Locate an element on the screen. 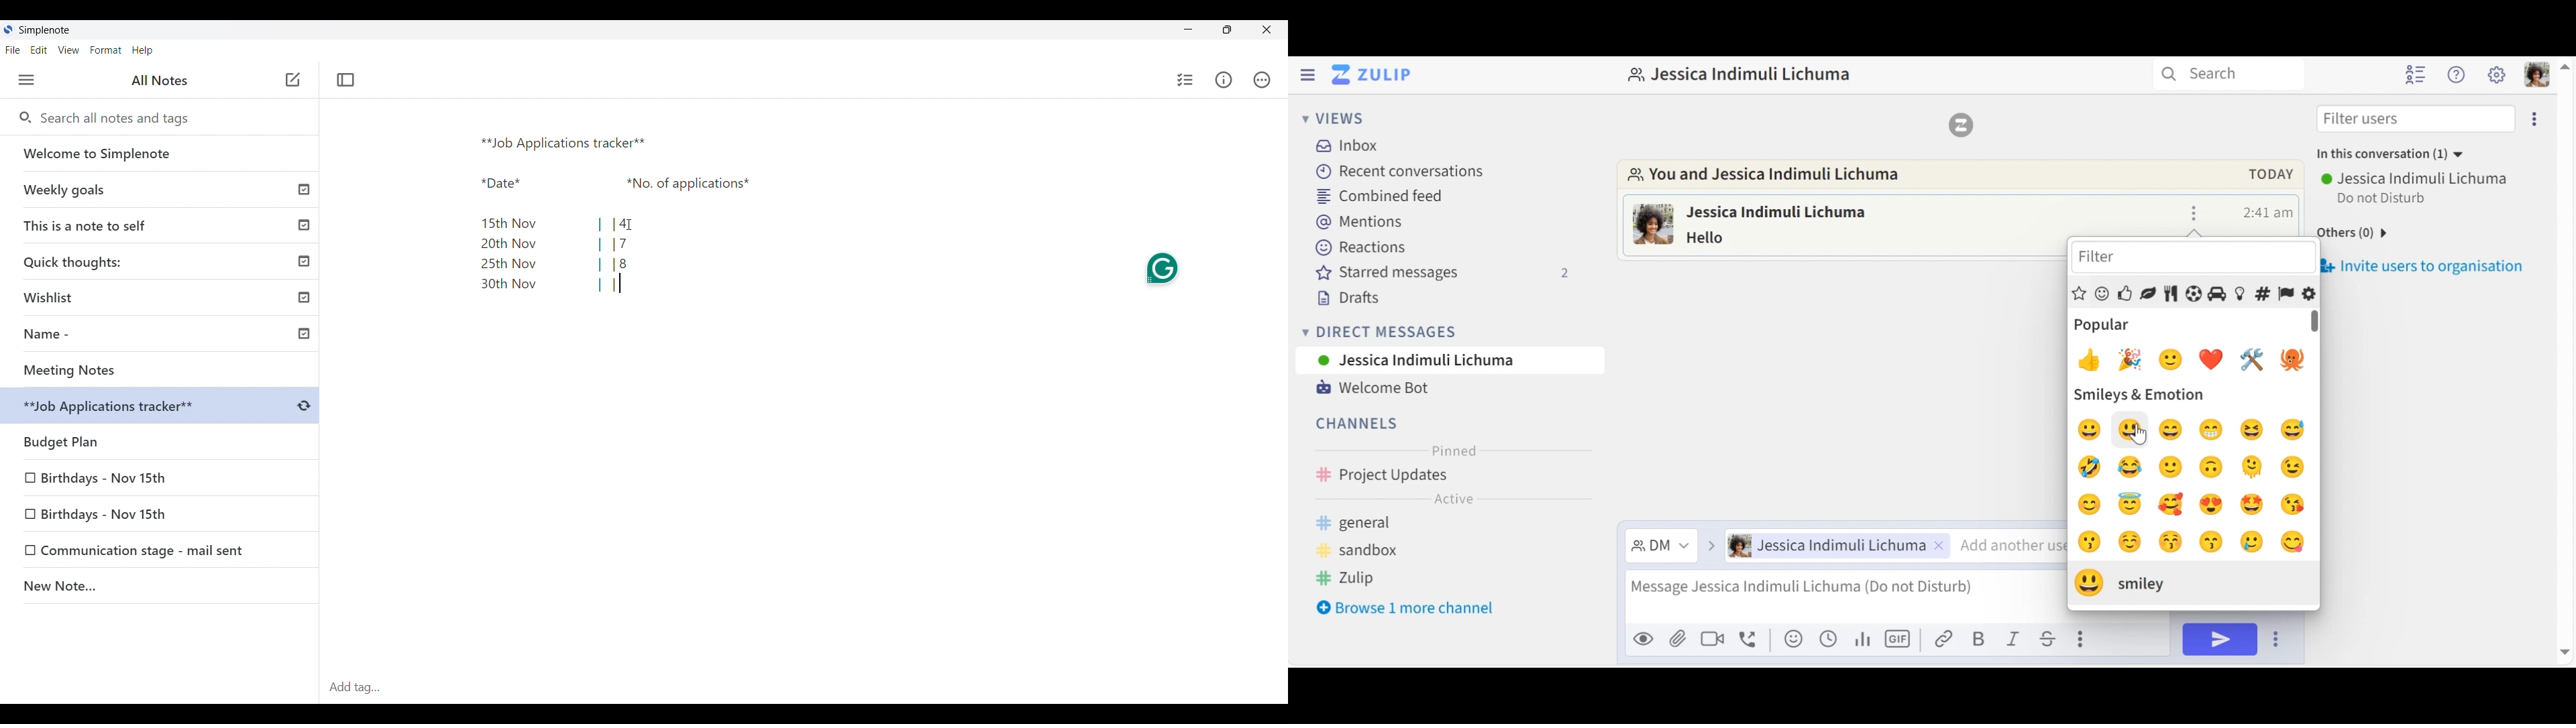  user name is located at coordinates (1796, 210).